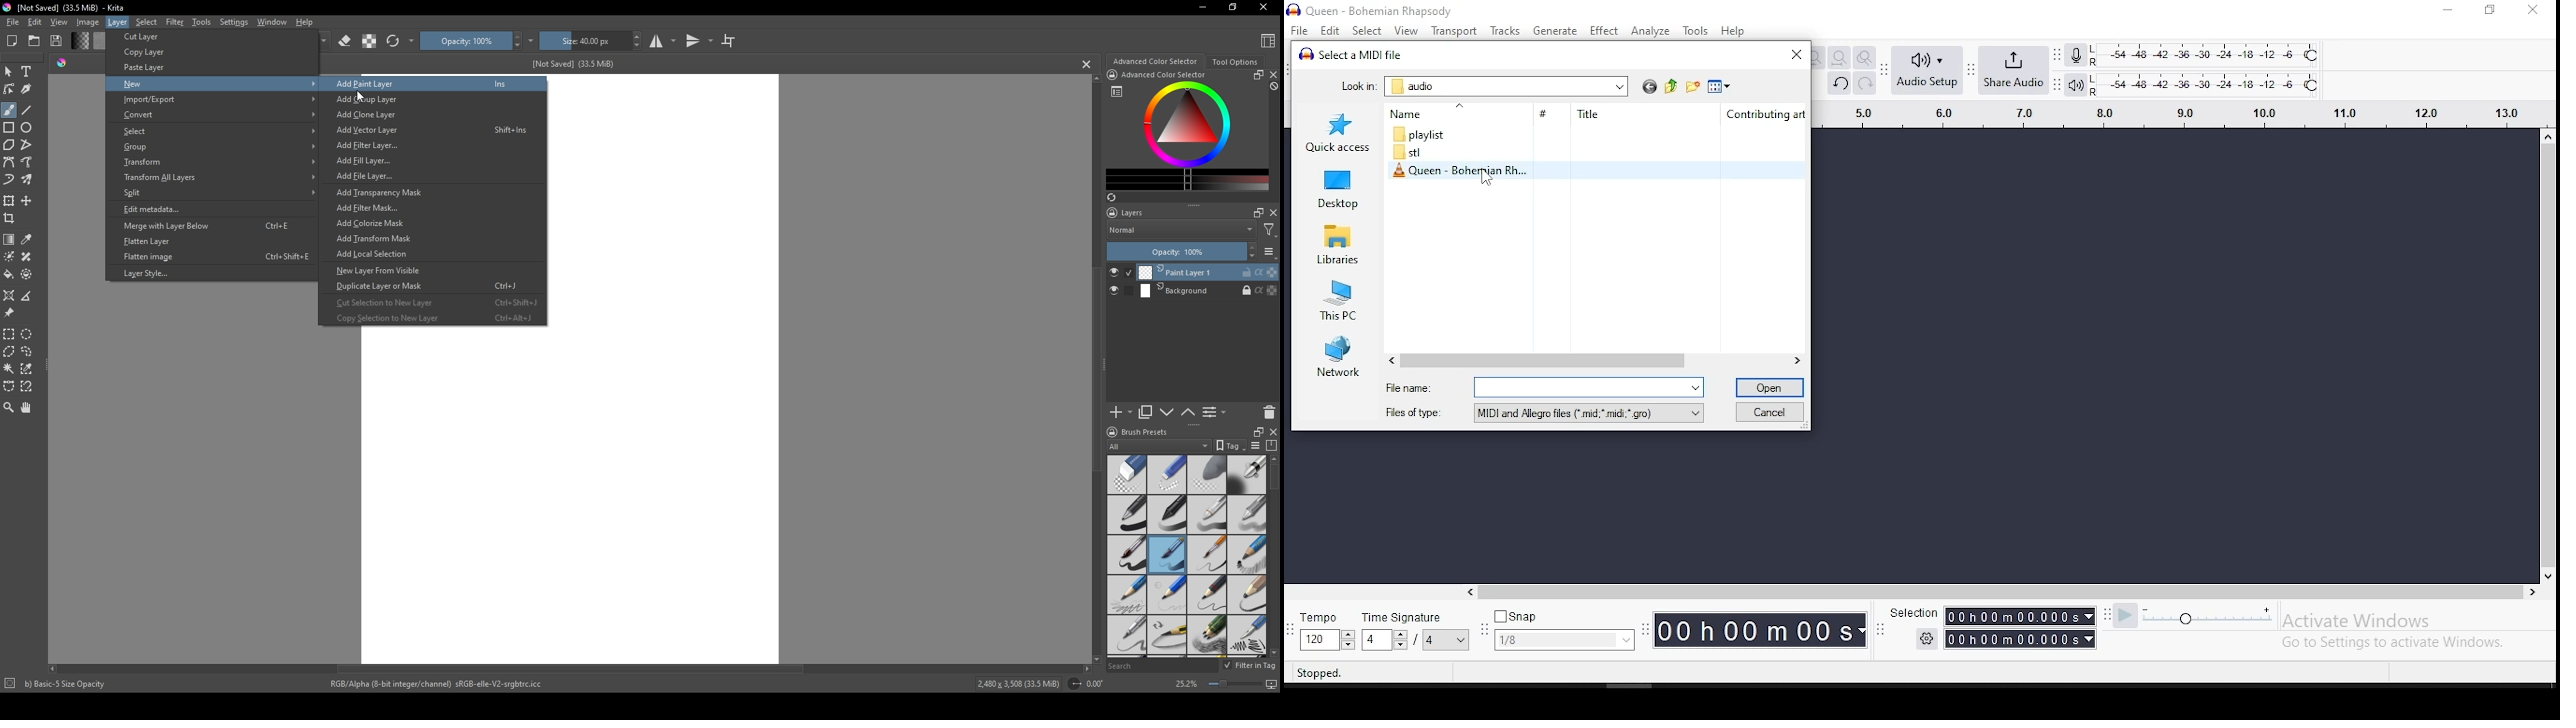  I want to click on move layer, so click(27, 201).